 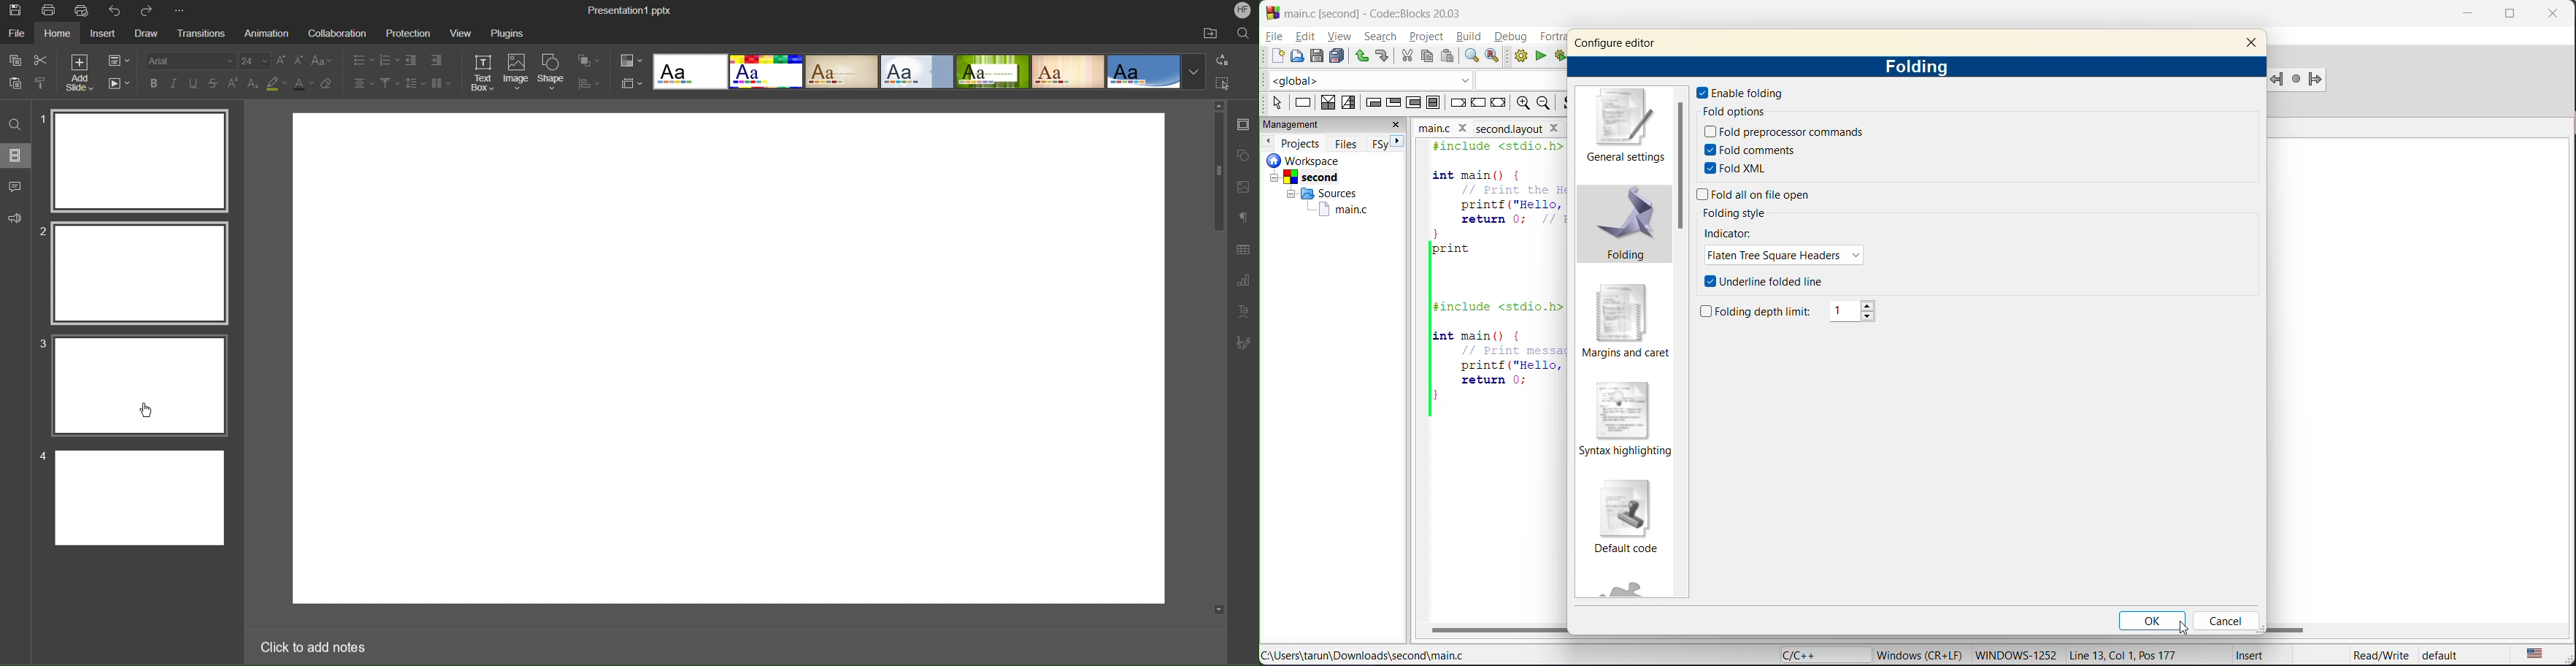 What do you see at coordinates (1625, 321) in the screenshot?
I see `margins and caret` at bounding box center [1625, 321].